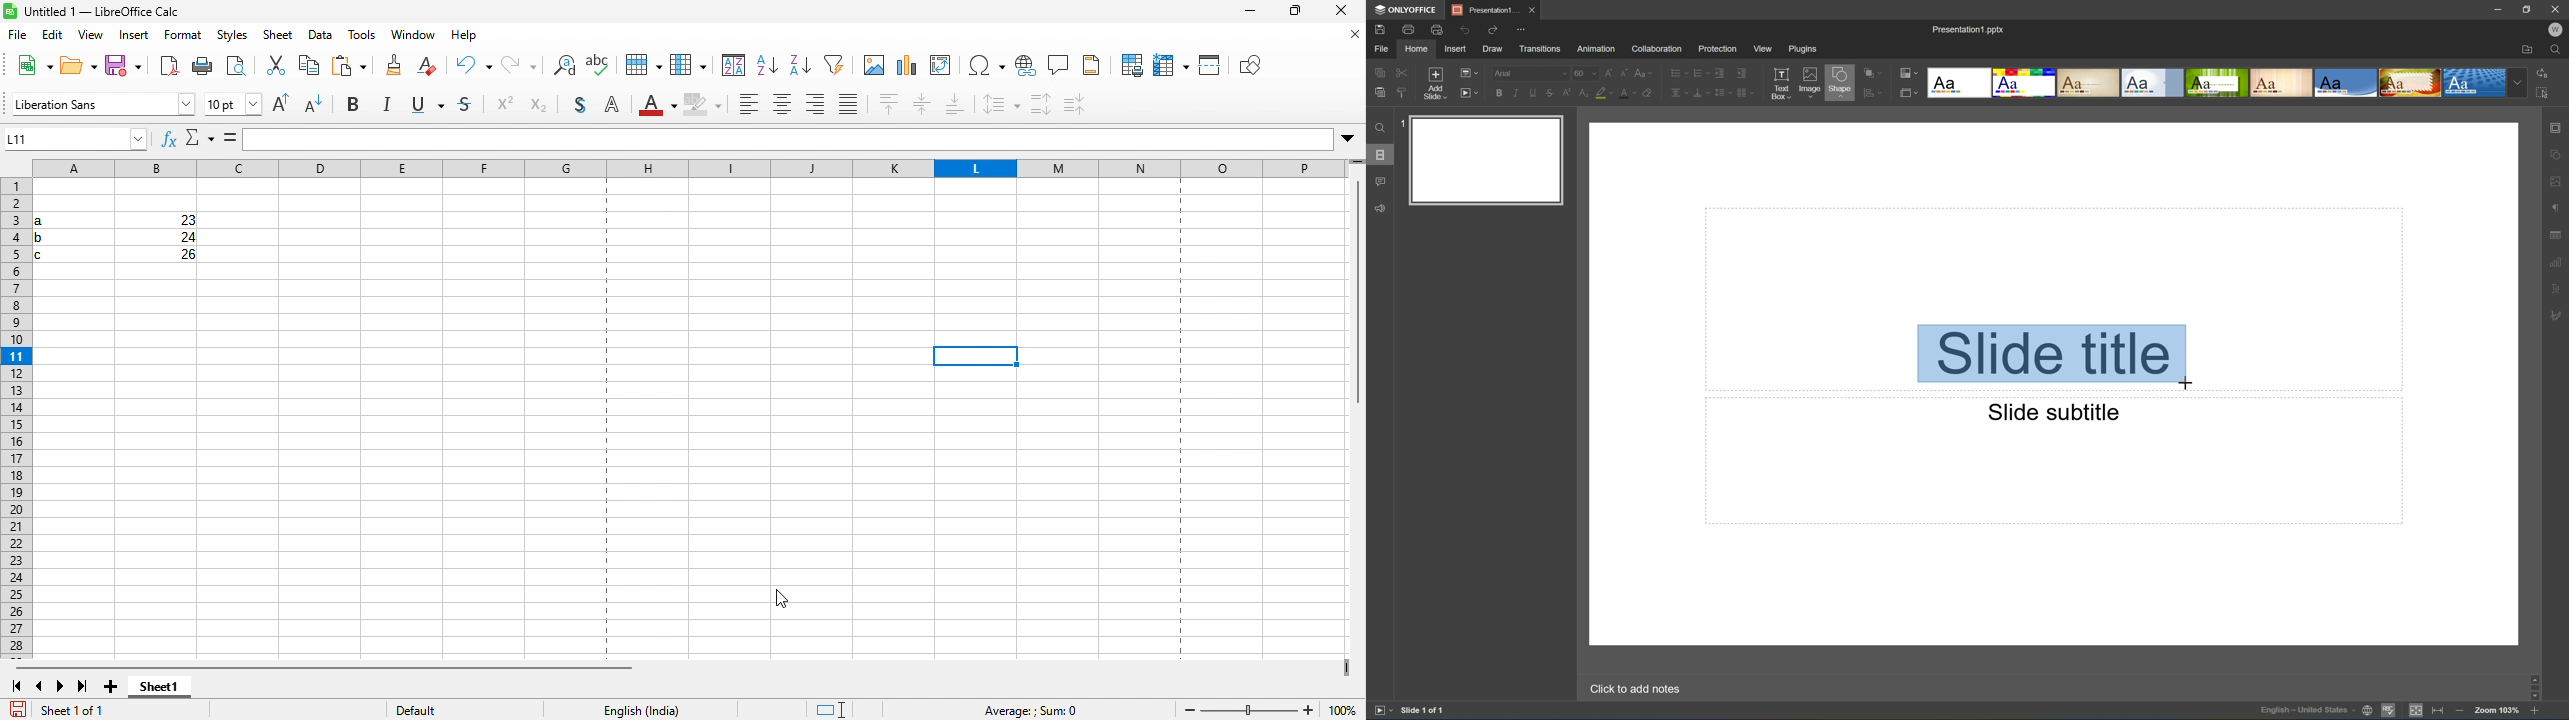 The height and width of the screenshot is (728, 2576). I want to click on freeze row and column, so click(1165, 65).